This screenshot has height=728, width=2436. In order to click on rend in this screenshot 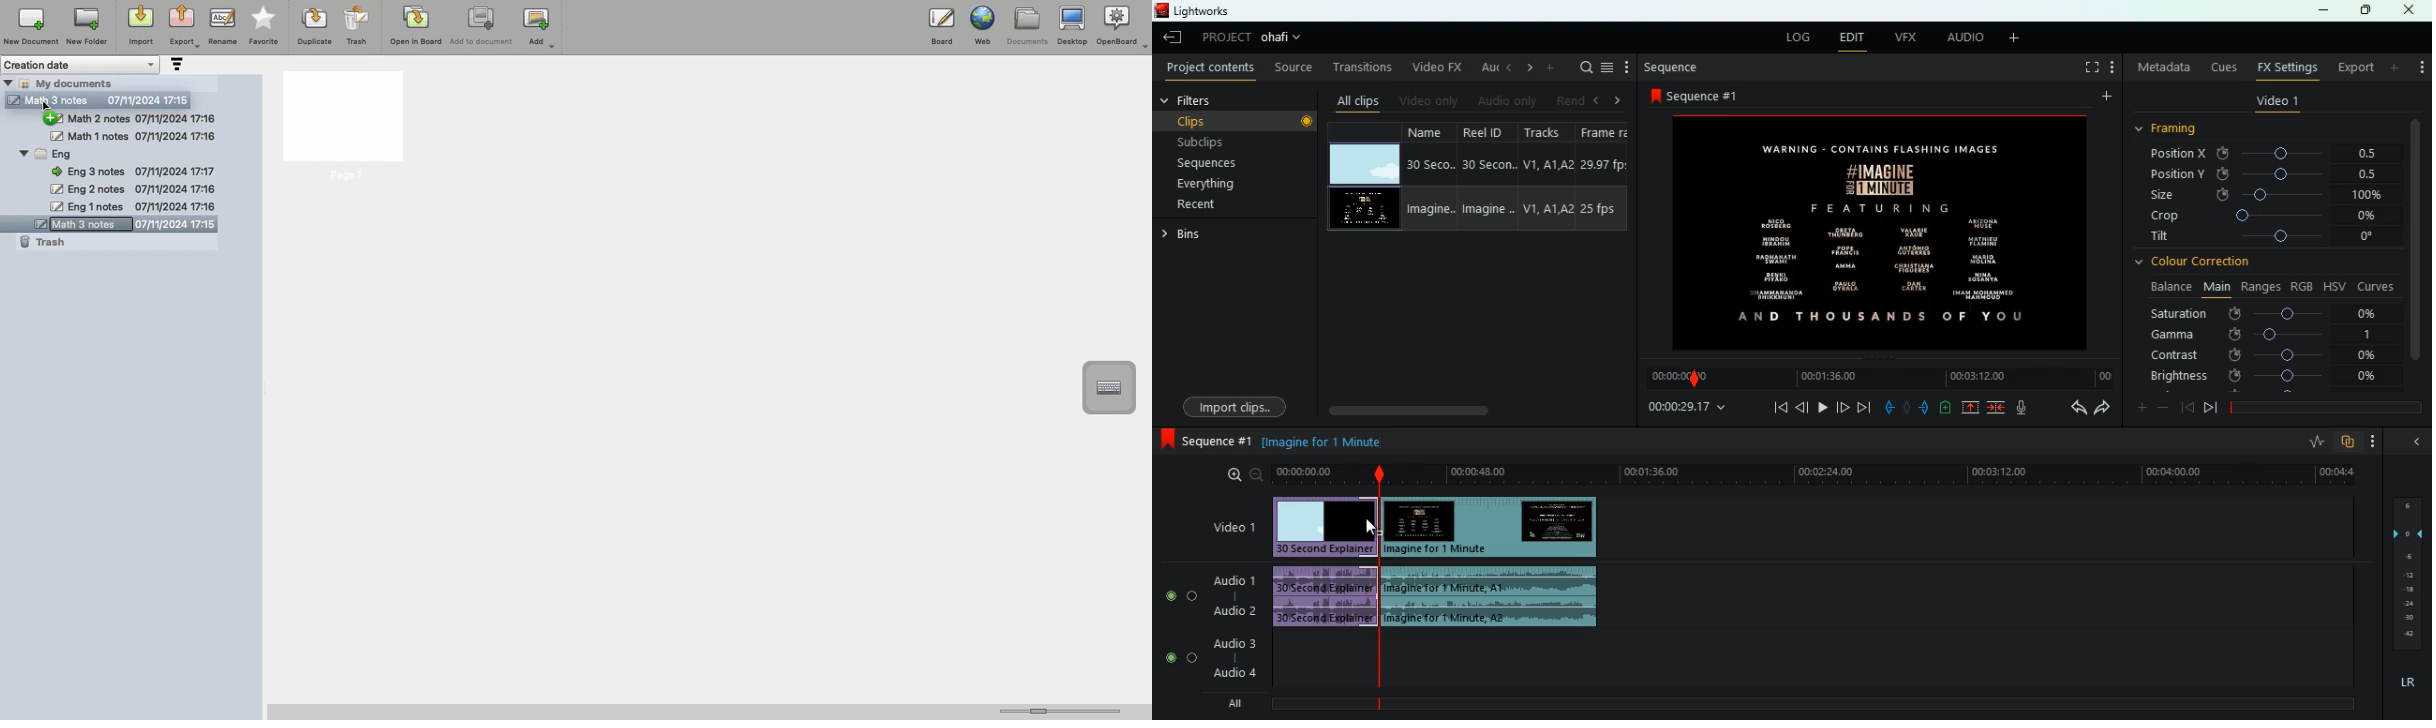, I will do `click(1570, 99)`.